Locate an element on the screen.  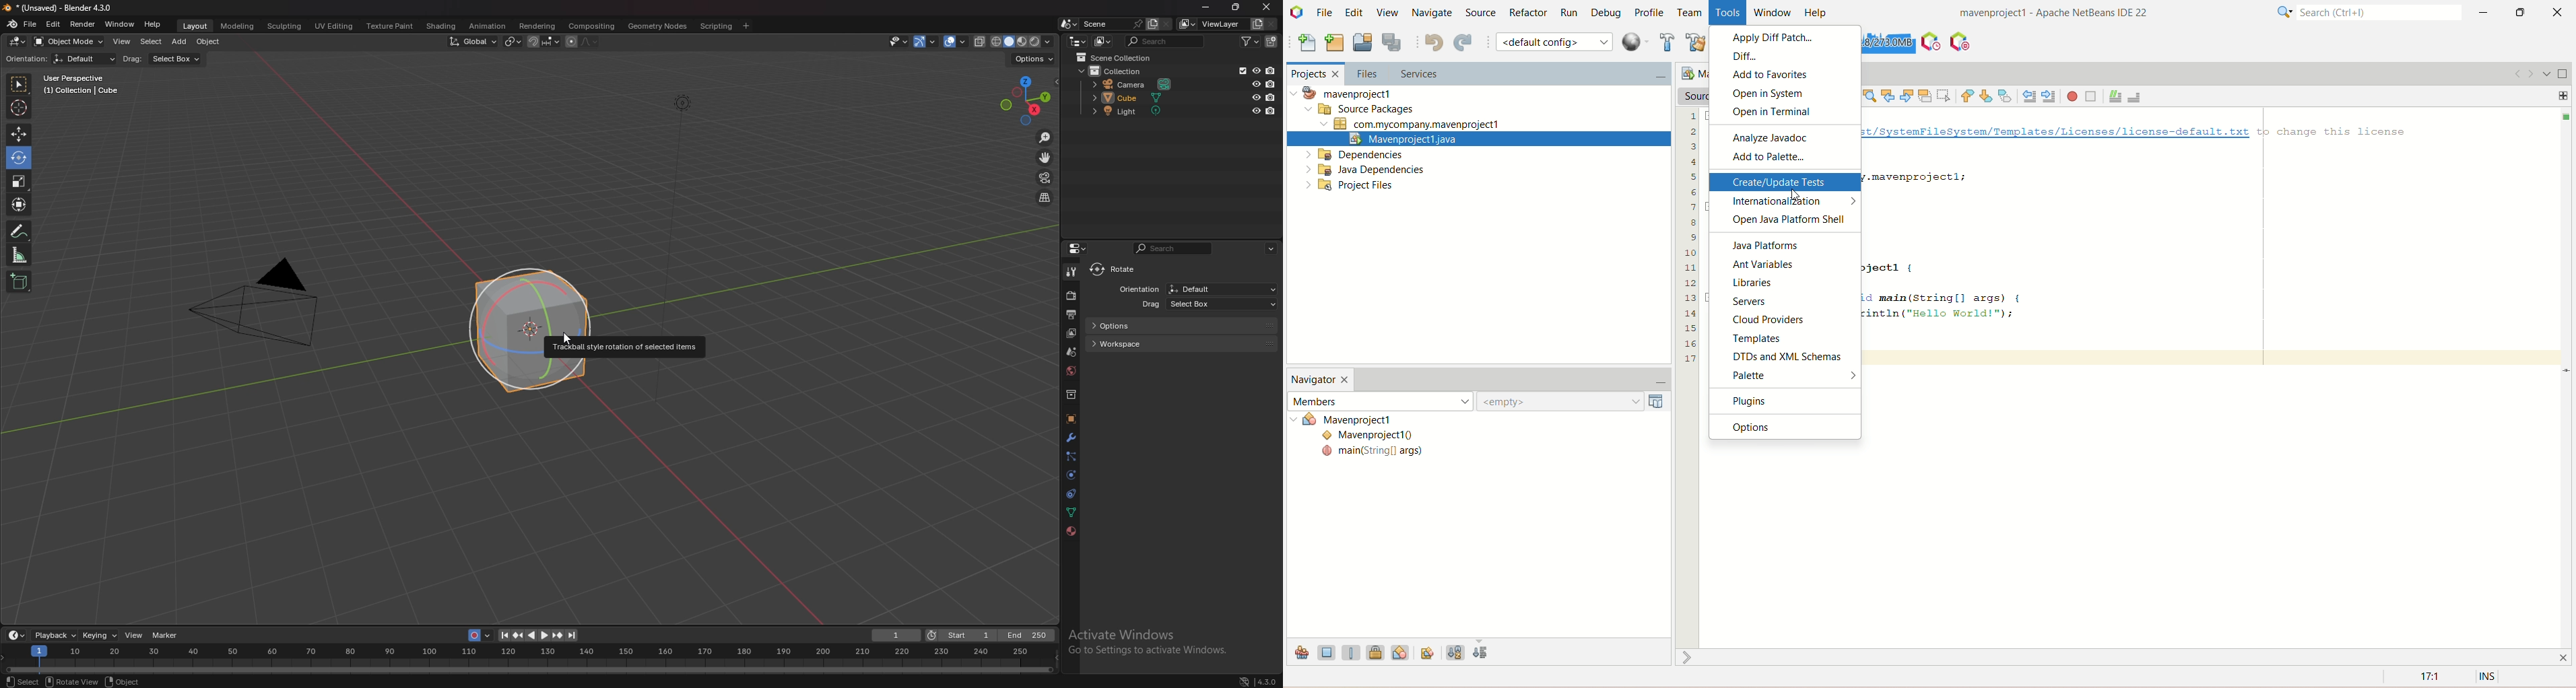
tool is located at coordinates (1071, 273).